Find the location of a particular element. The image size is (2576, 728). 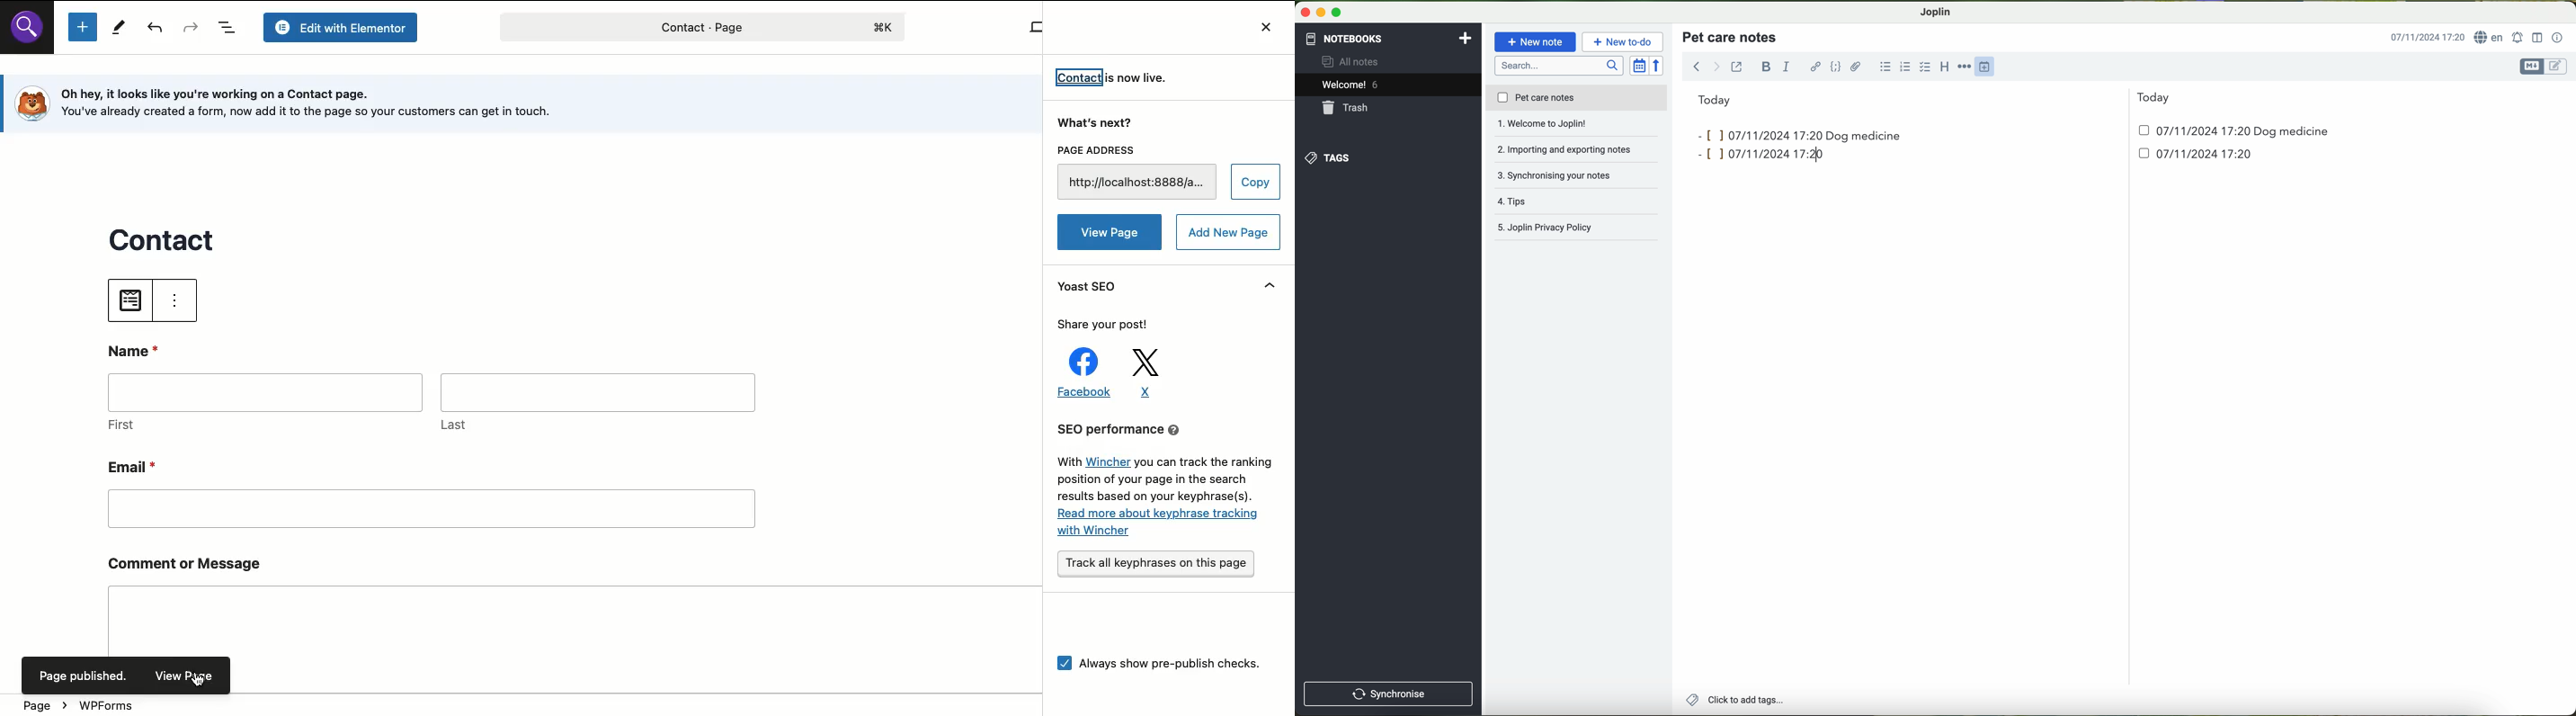

cursor on checkbox option is located at coordinates (1927, 67).